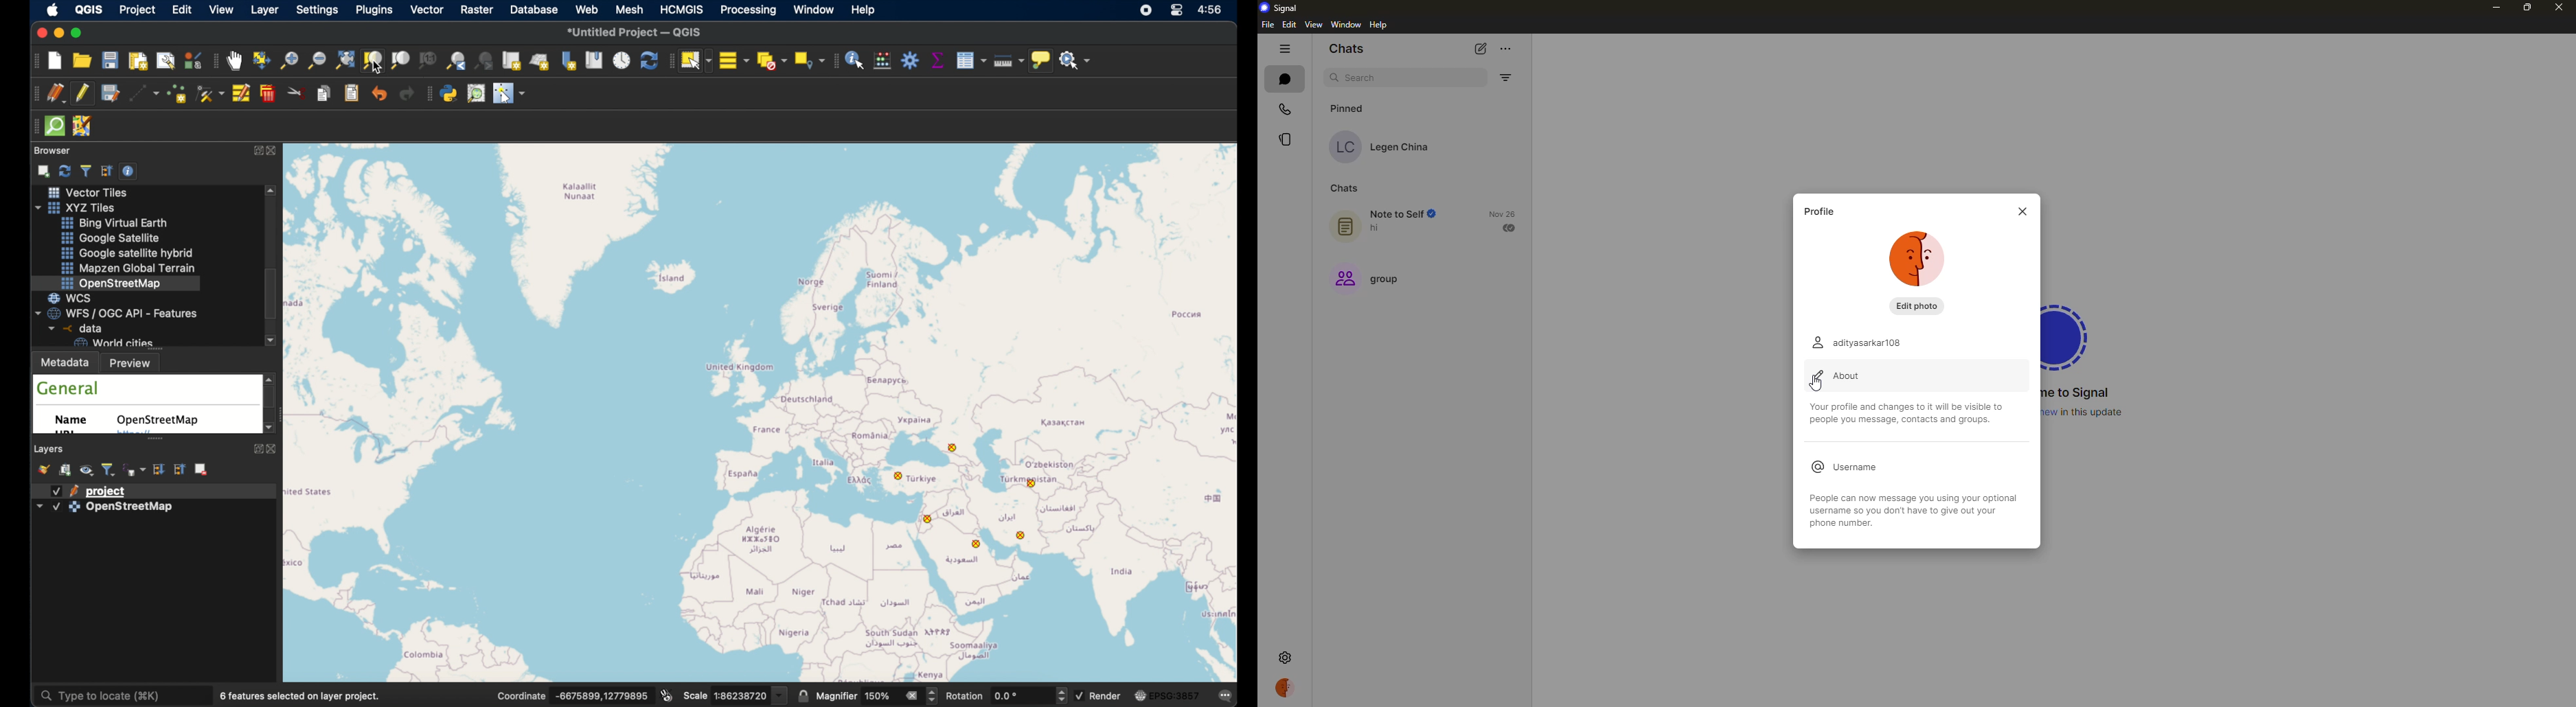 The height and width of the screenshot is (728, 2576). What do you see at coordinates (485, 62) in the screenshot?
I see `zoom next` at bounding box center [485, 62].